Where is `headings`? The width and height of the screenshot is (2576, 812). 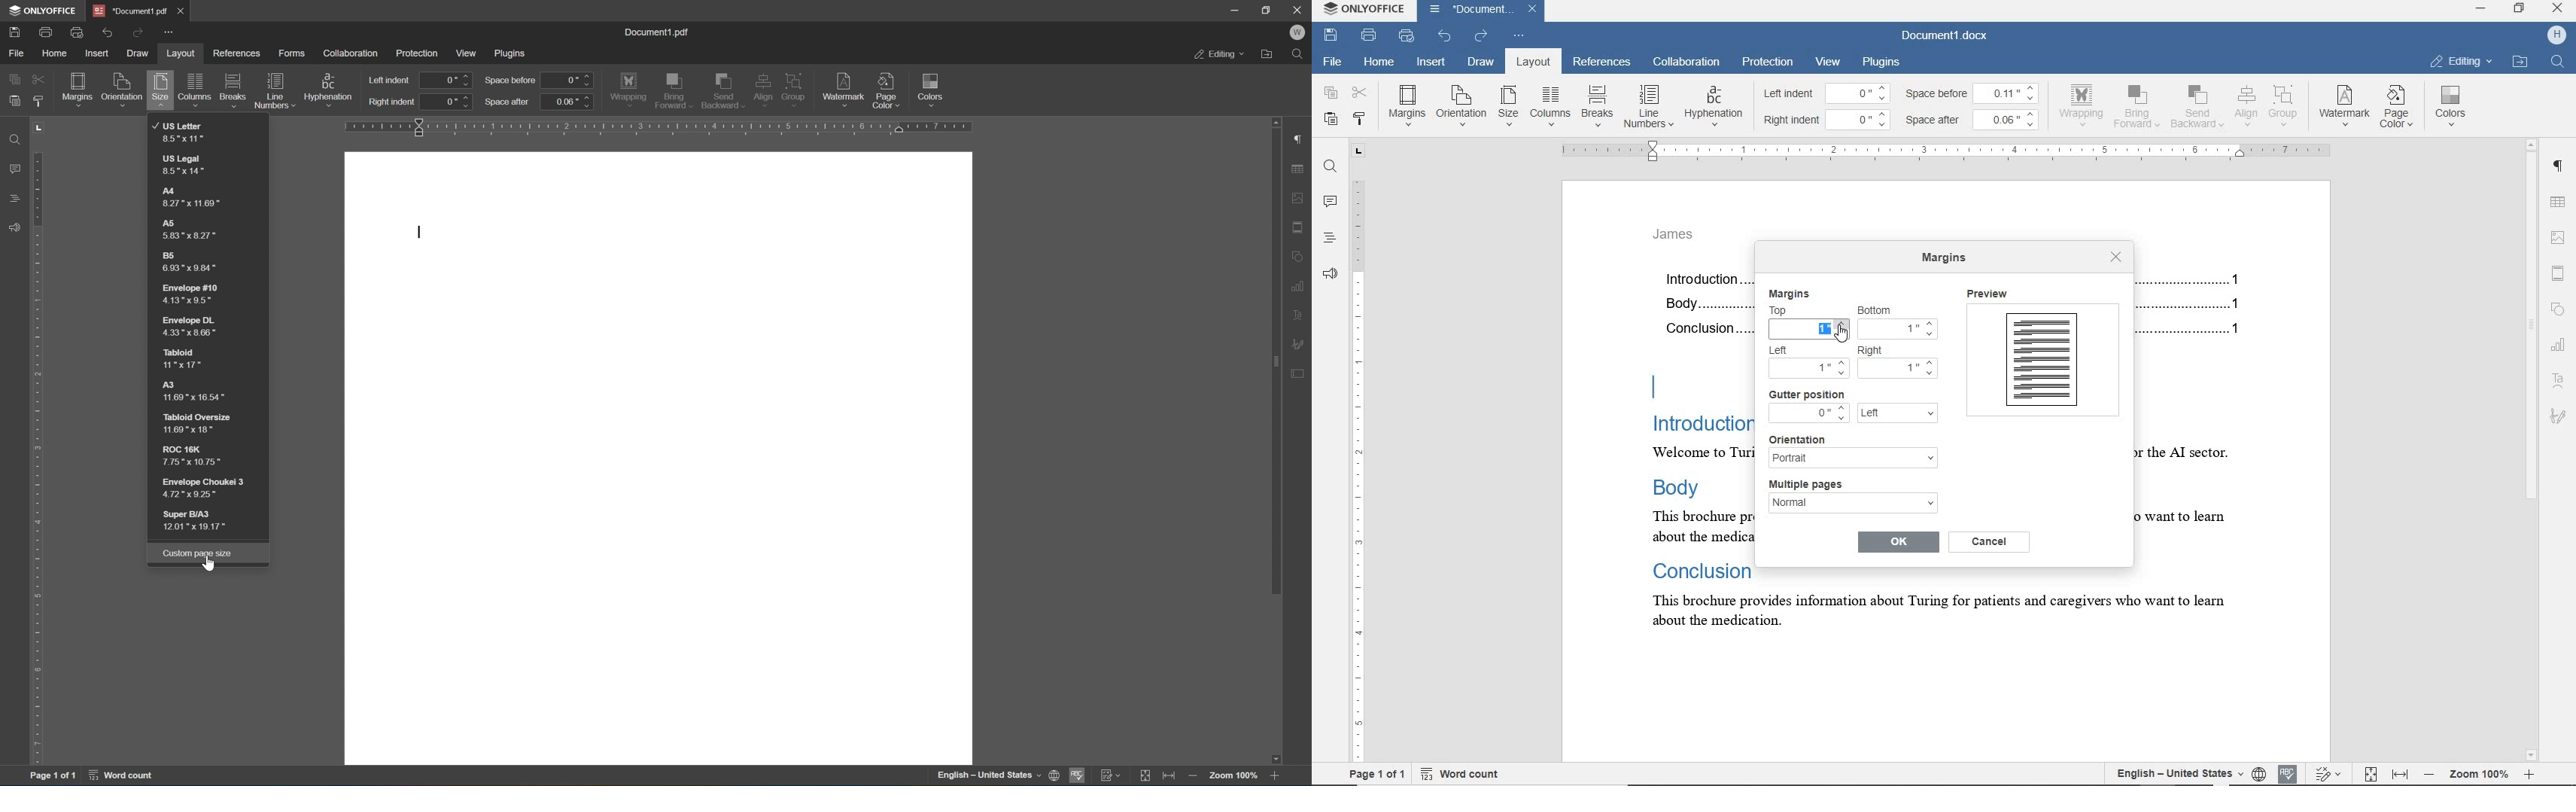 headings is located at coordinates (1326, 239).